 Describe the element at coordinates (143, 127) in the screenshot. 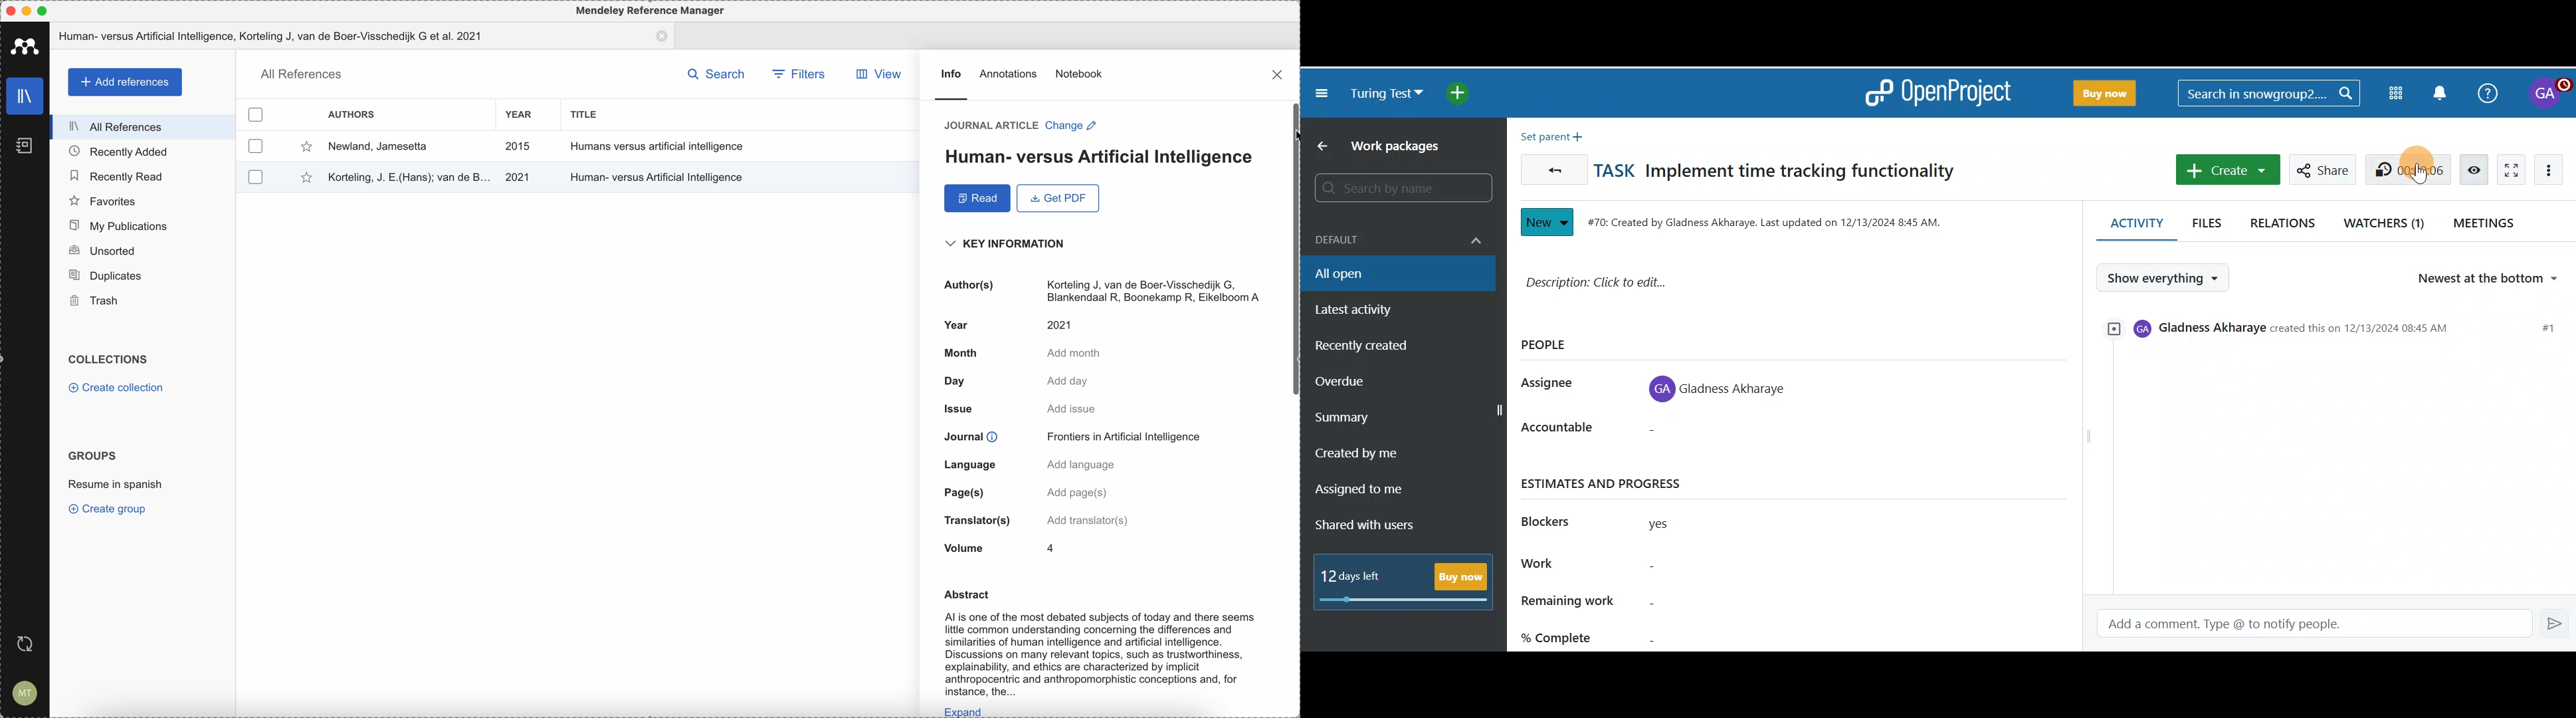

I see `all references` at that location.